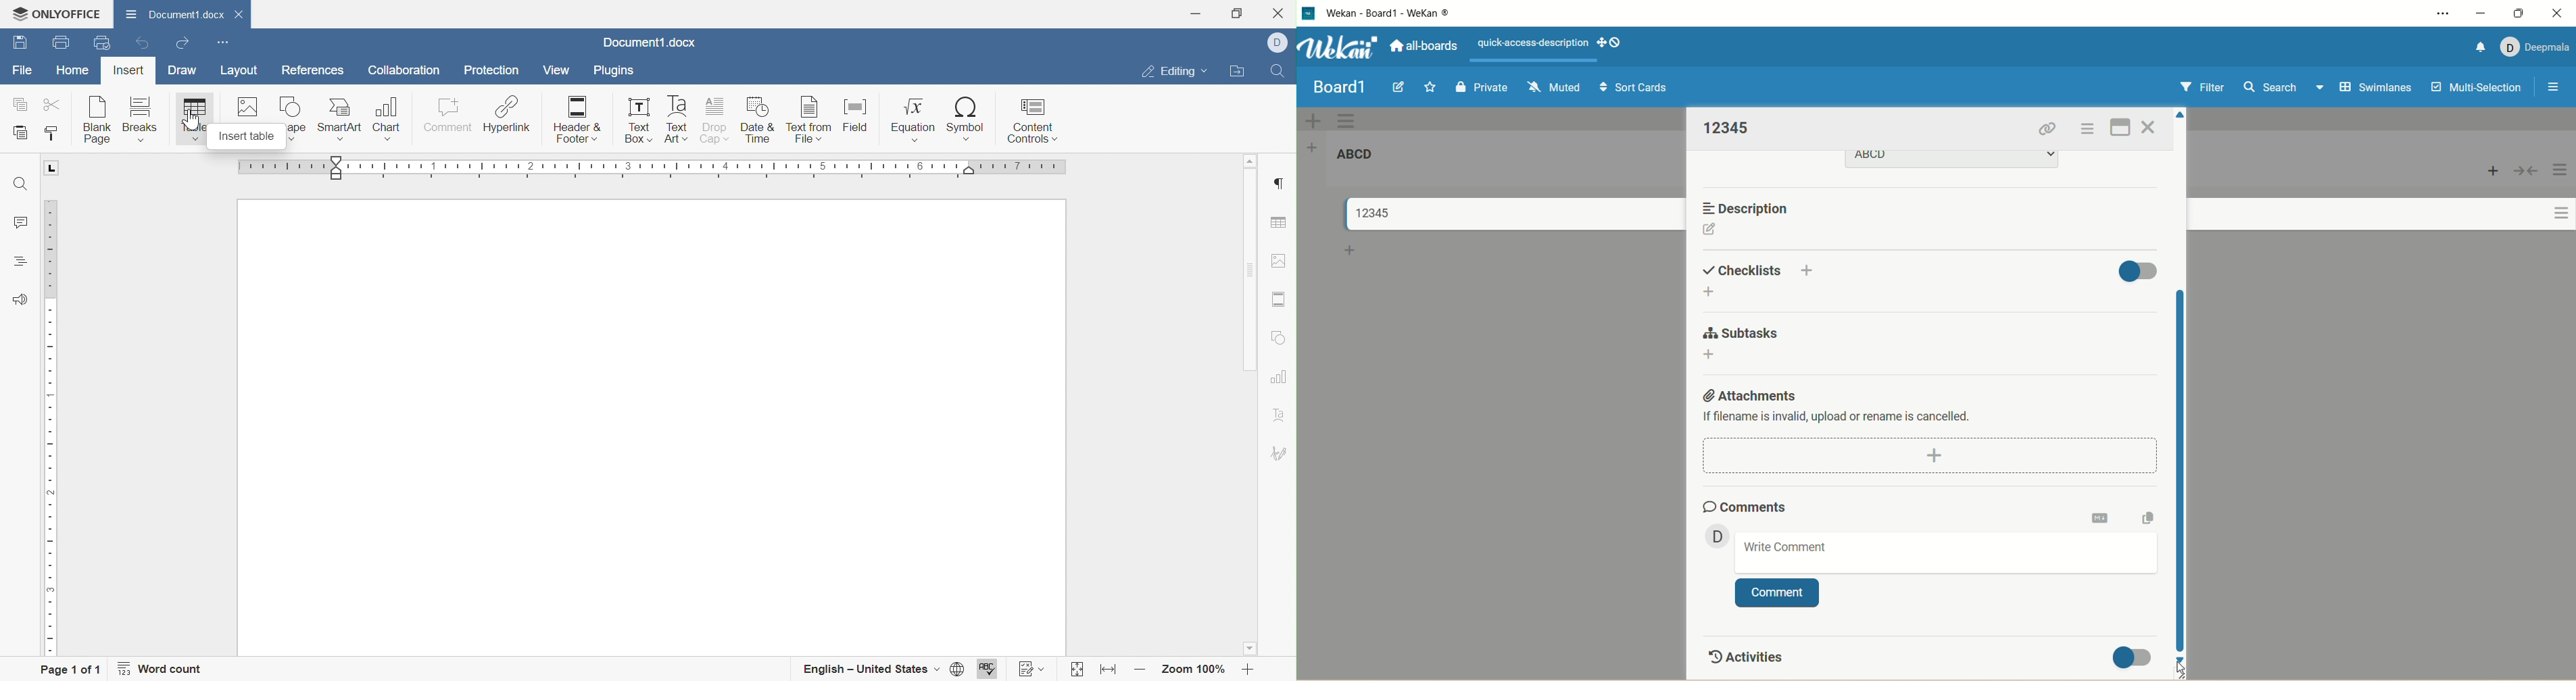 This screenshot has width=2576, height=700. What do you see at coordinates (1943, 556) in the screenshot?
I see `write comment` at bounding box center [1943, 556].